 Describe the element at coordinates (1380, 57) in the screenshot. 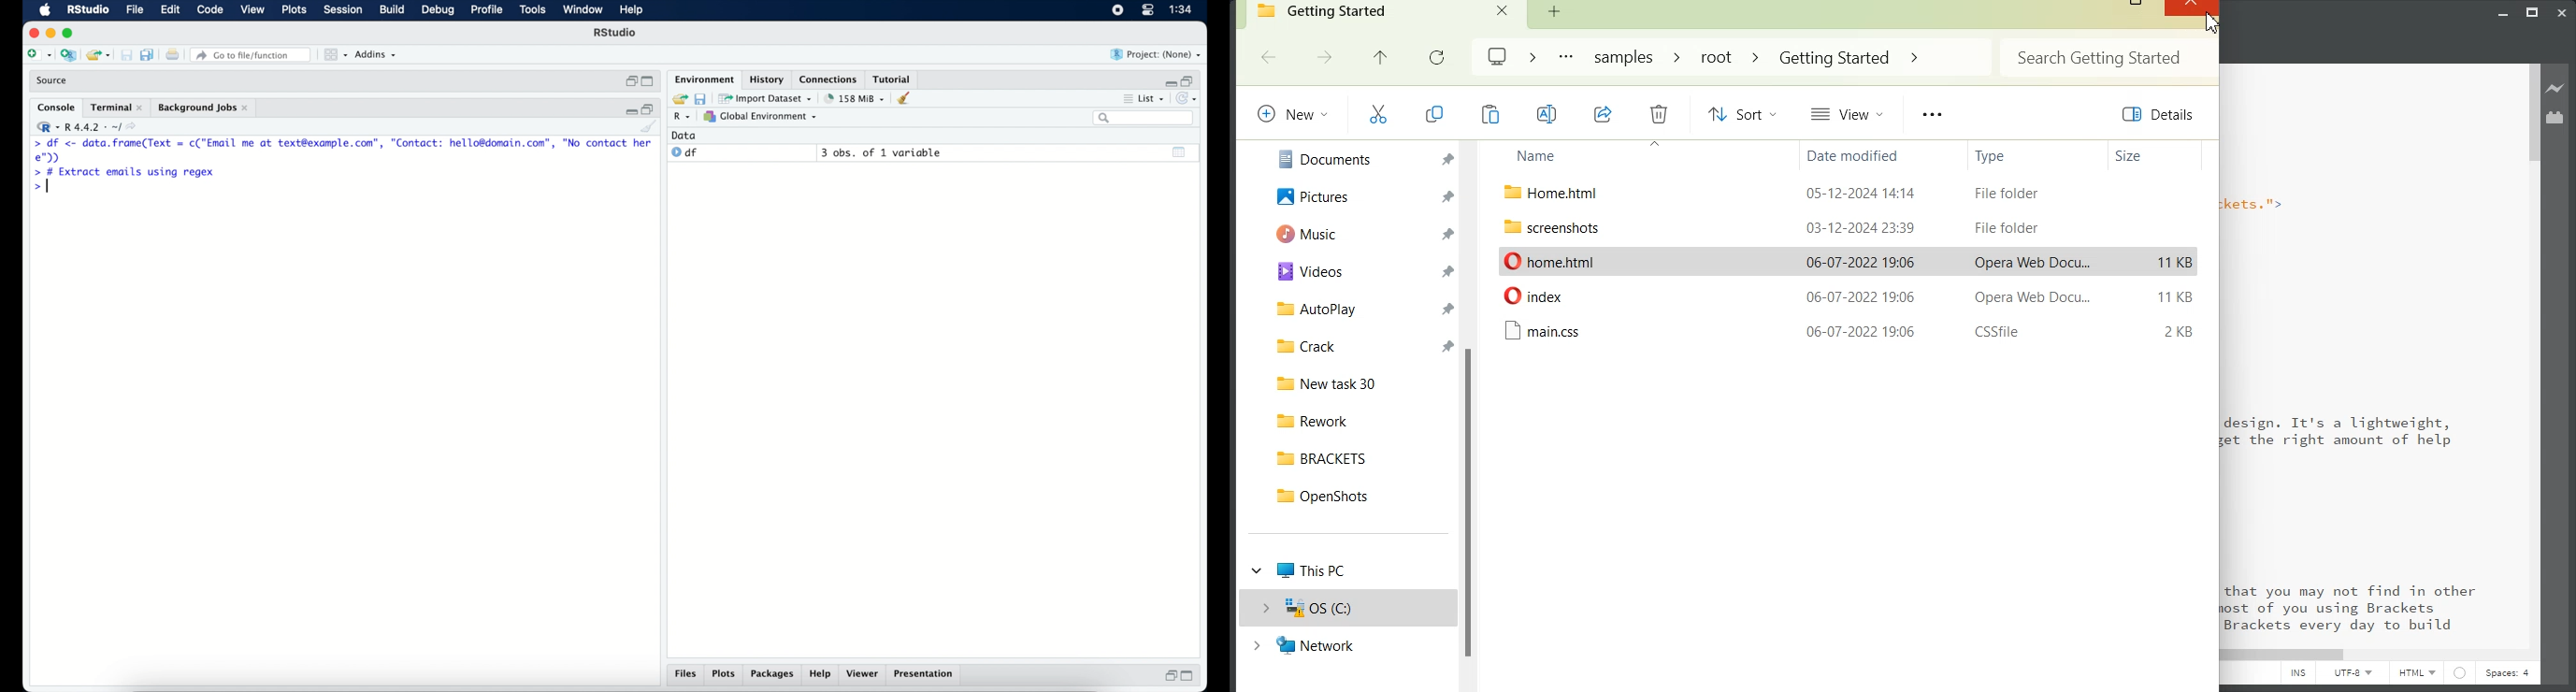

I see `Up to previous file` at that location.